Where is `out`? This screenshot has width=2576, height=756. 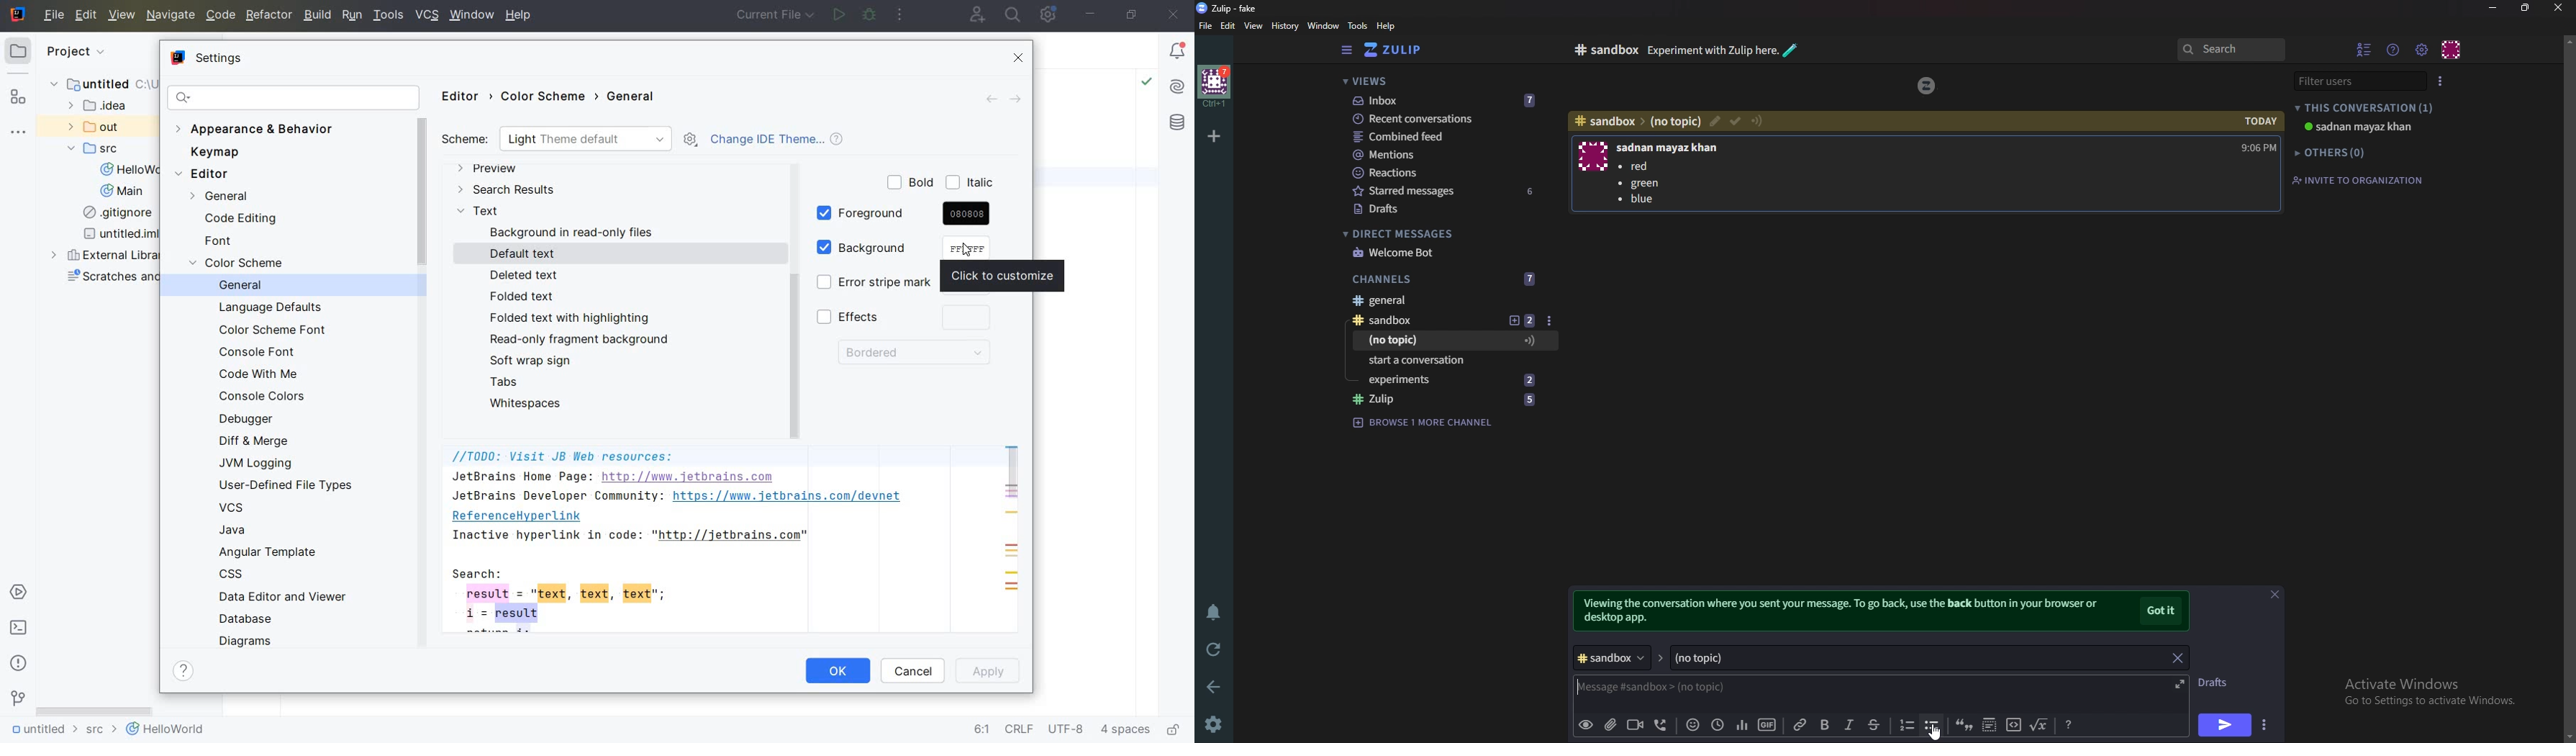
out is located at coordinates (93, 127).